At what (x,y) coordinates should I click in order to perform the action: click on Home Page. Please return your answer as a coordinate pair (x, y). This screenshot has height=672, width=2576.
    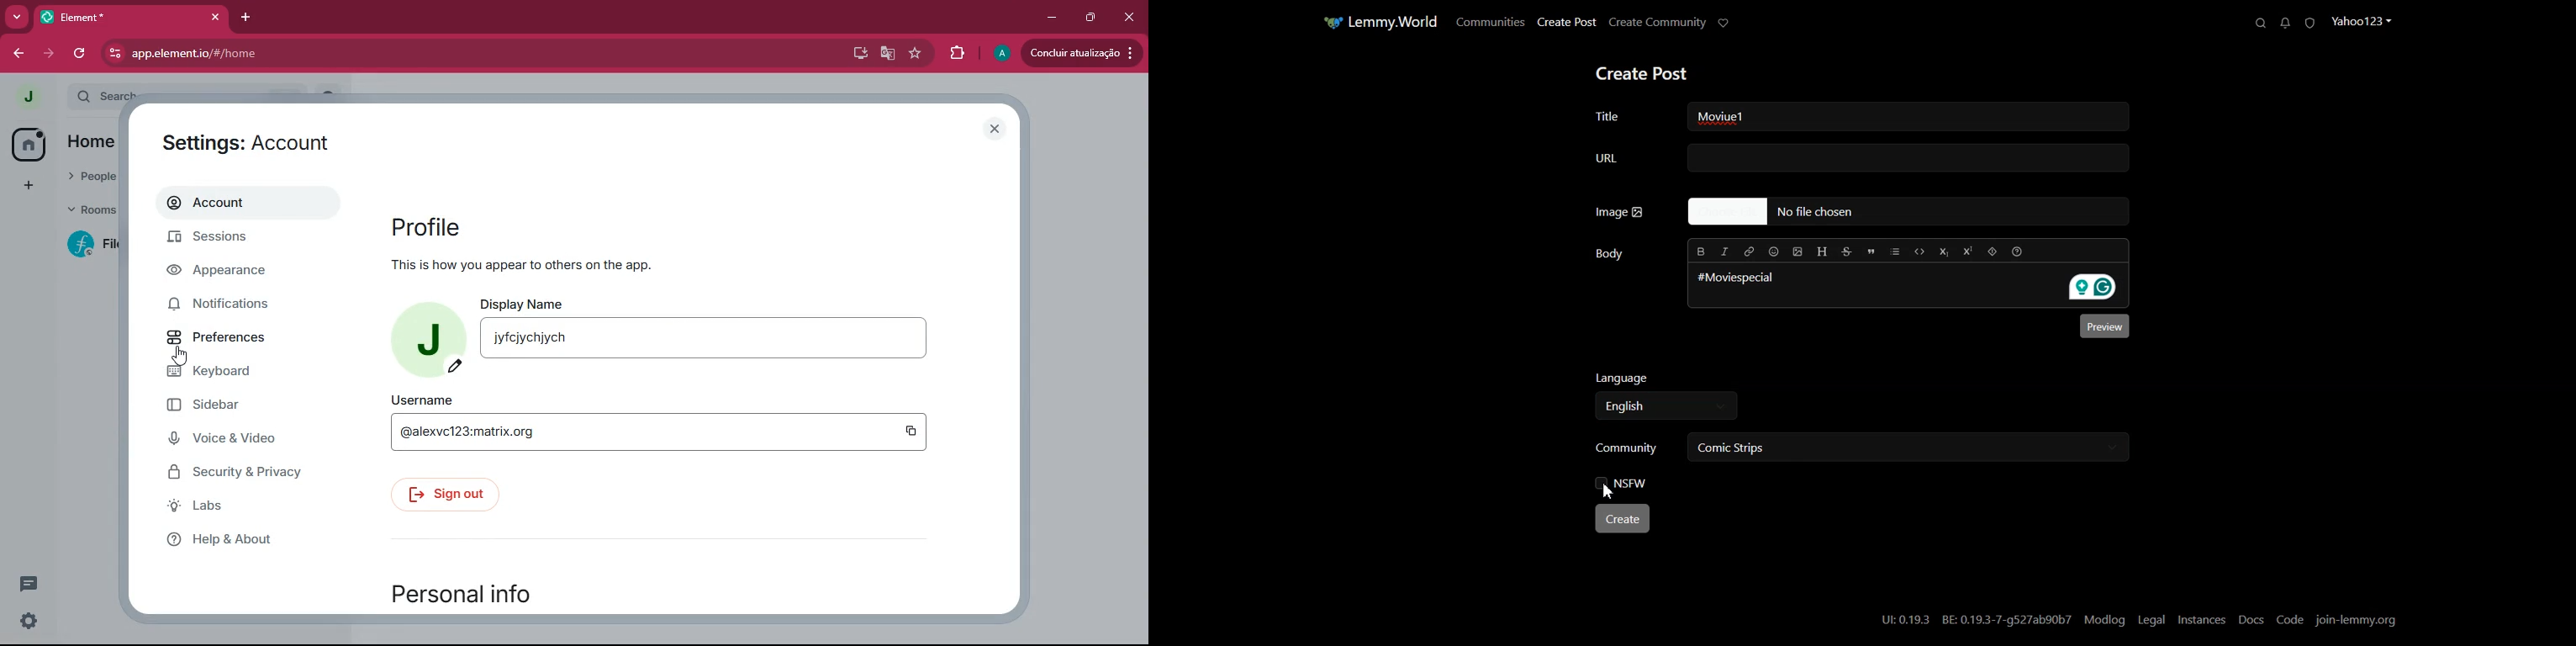
    Looking at the image, I should click on (1372, 22).